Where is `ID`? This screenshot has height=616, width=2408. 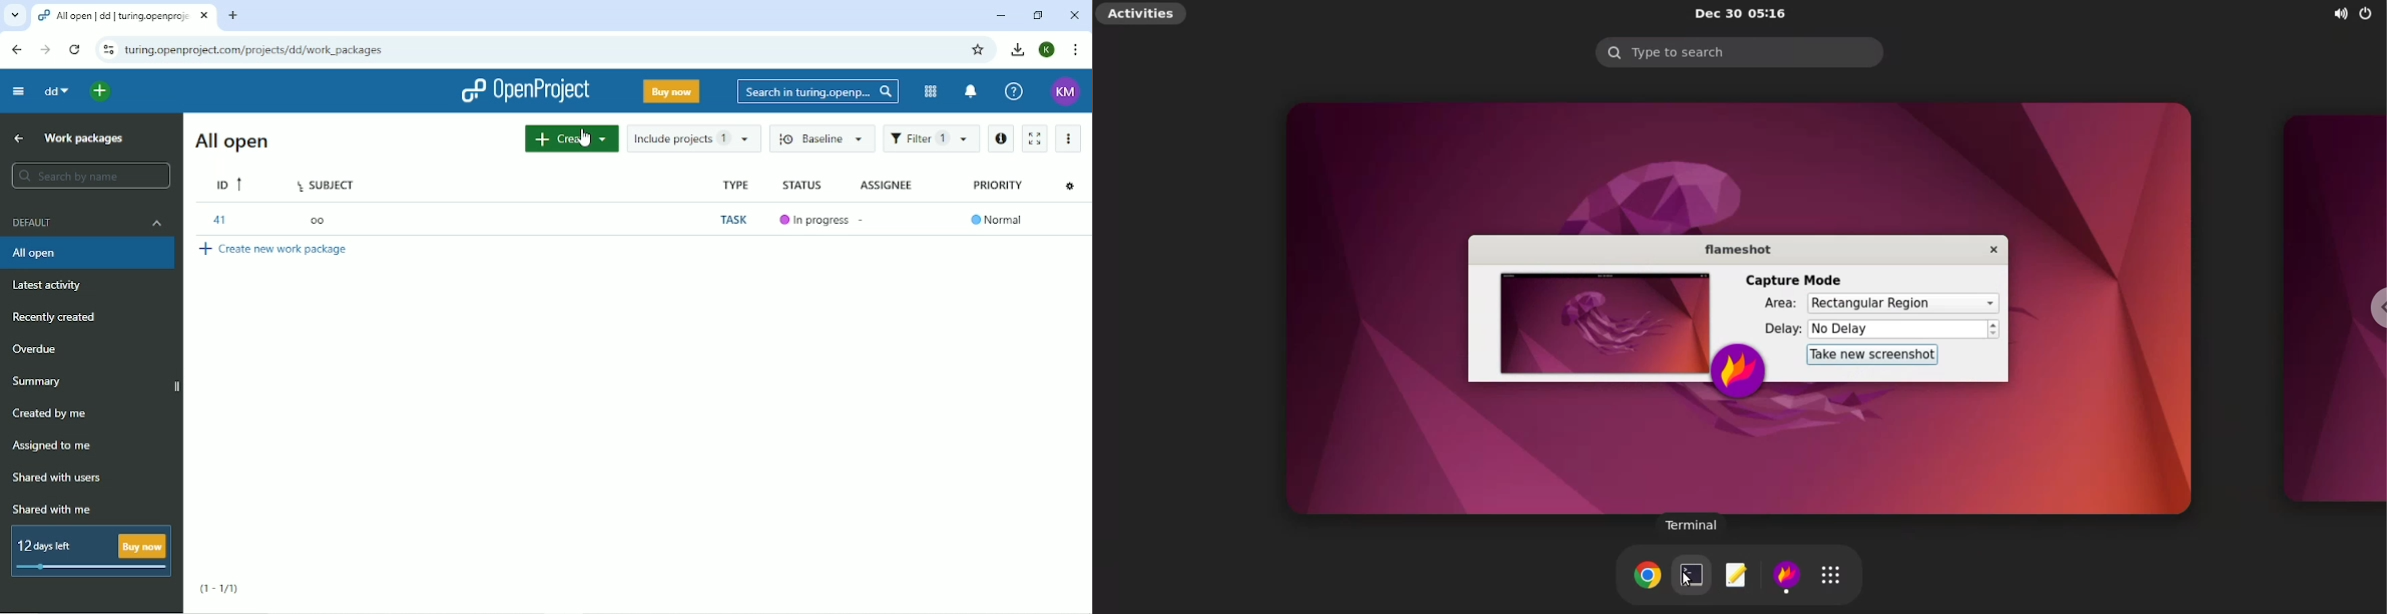 ID is located at coordinates (231, 184).